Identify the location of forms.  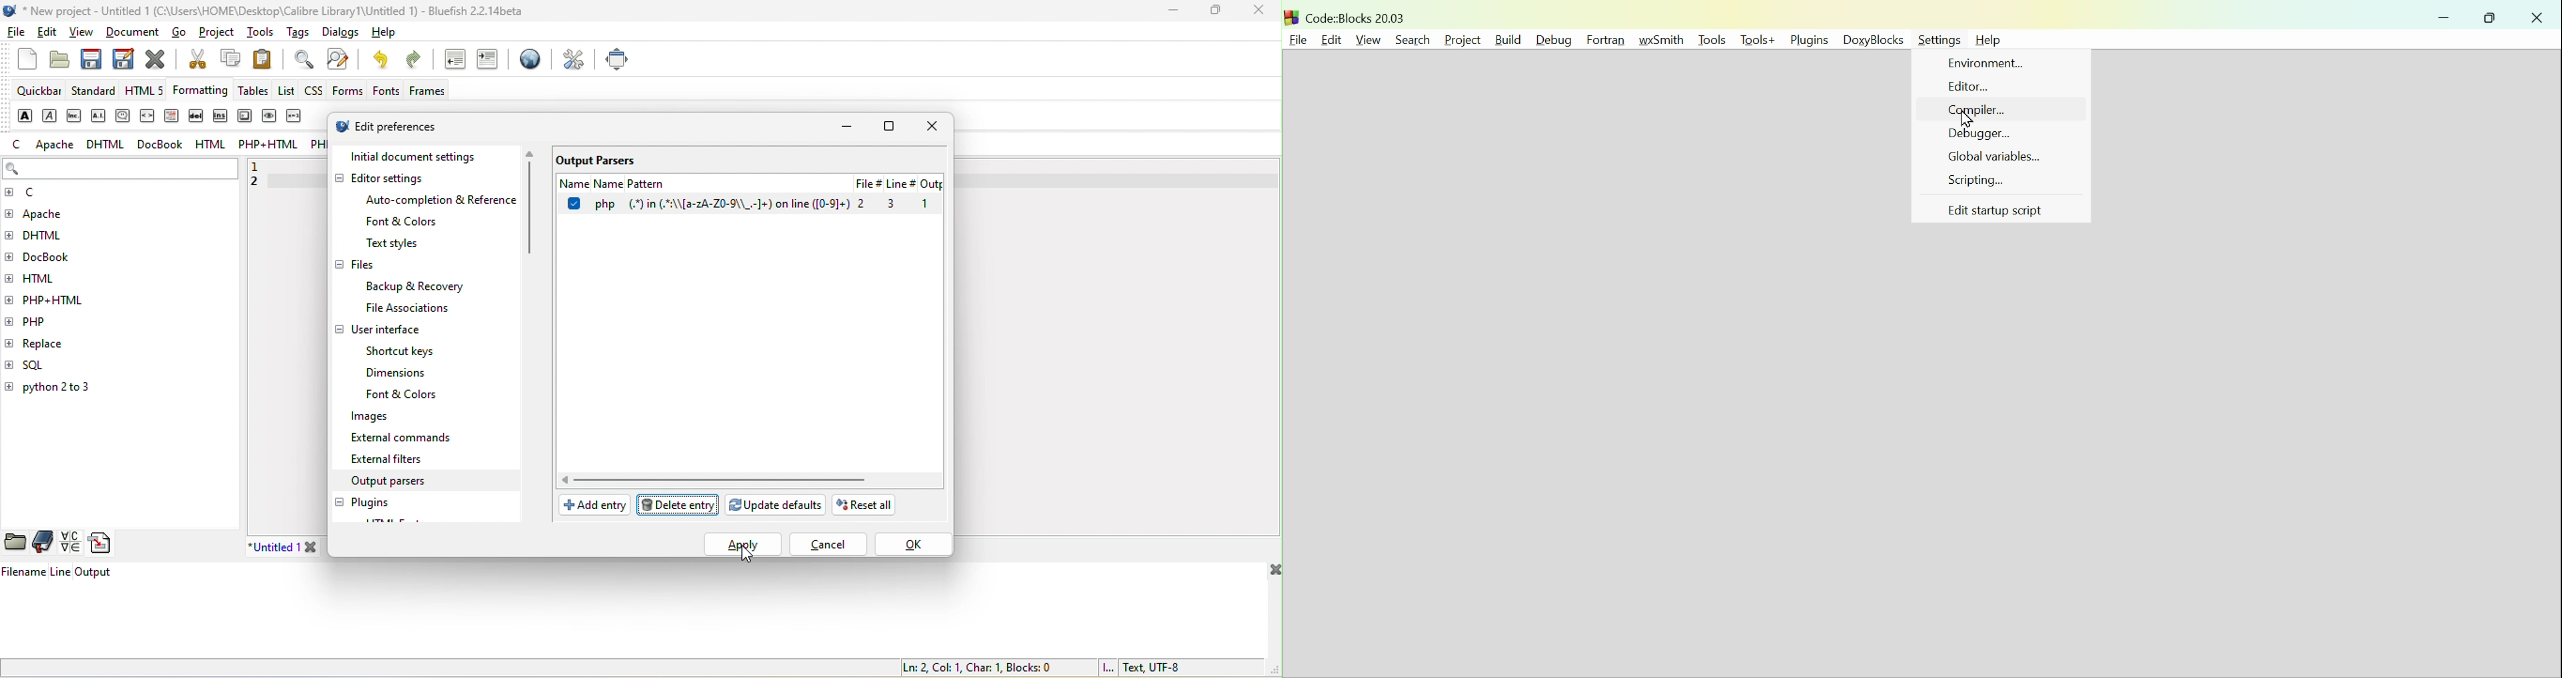
(347, 90).